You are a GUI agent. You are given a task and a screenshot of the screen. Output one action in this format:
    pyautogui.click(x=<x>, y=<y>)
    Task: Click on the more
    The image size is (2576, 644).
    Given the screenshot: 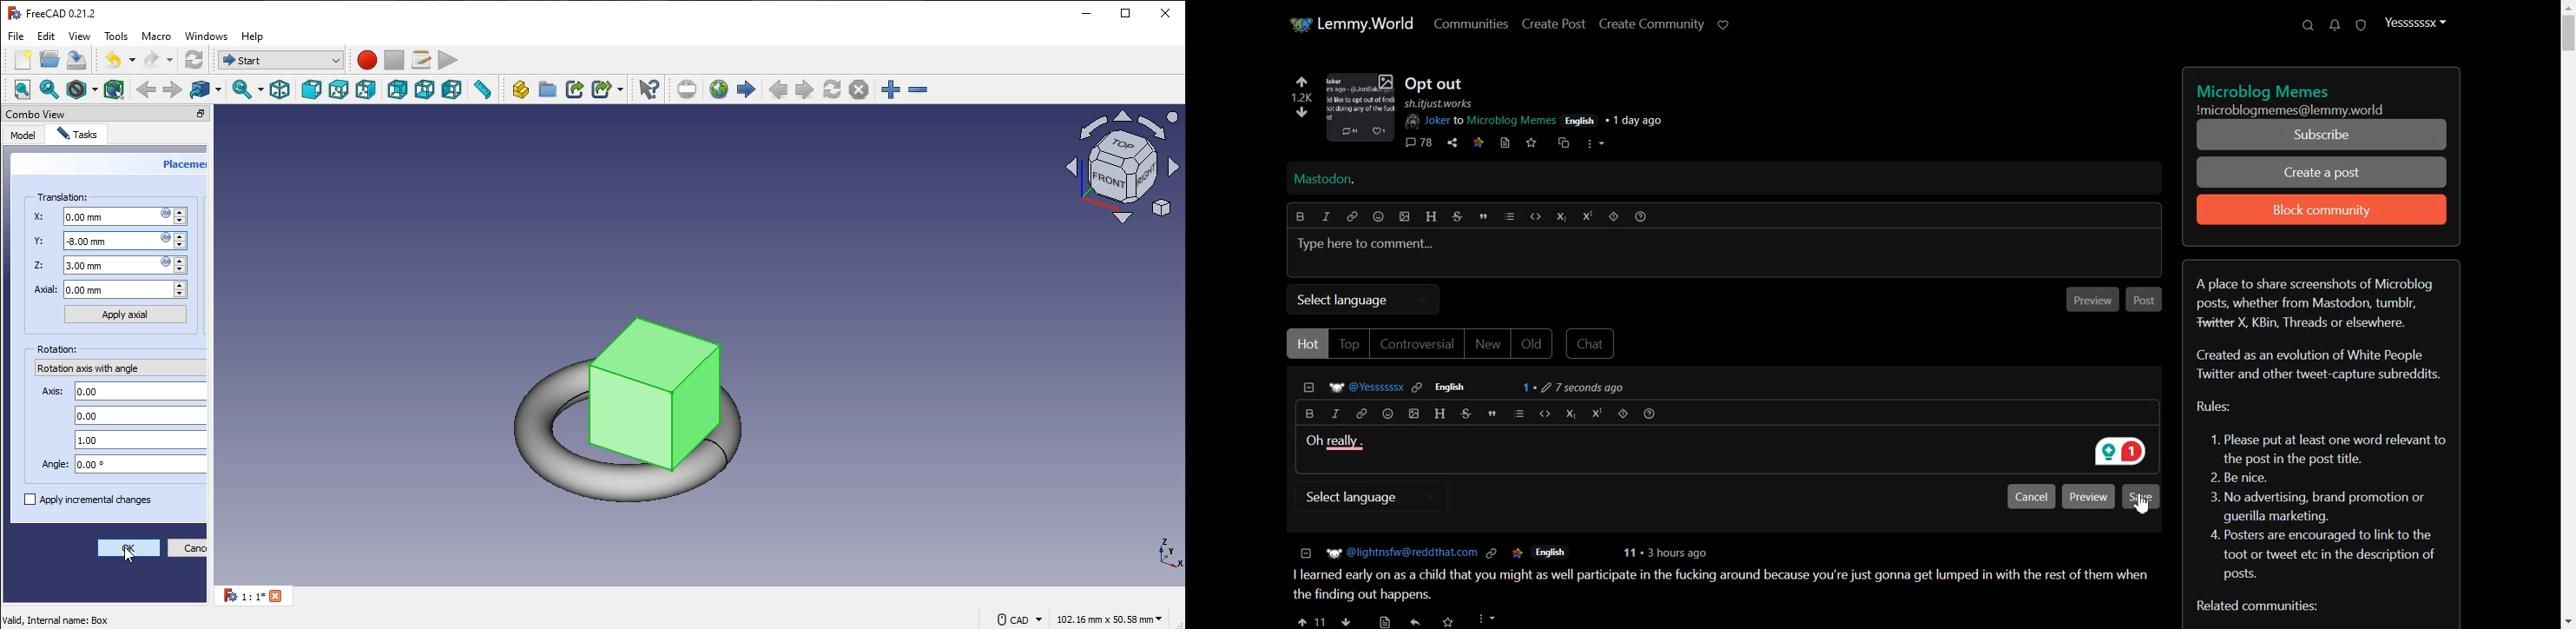 What is the action you would take?
    pyautogui.click(x=1597, y=144)
    